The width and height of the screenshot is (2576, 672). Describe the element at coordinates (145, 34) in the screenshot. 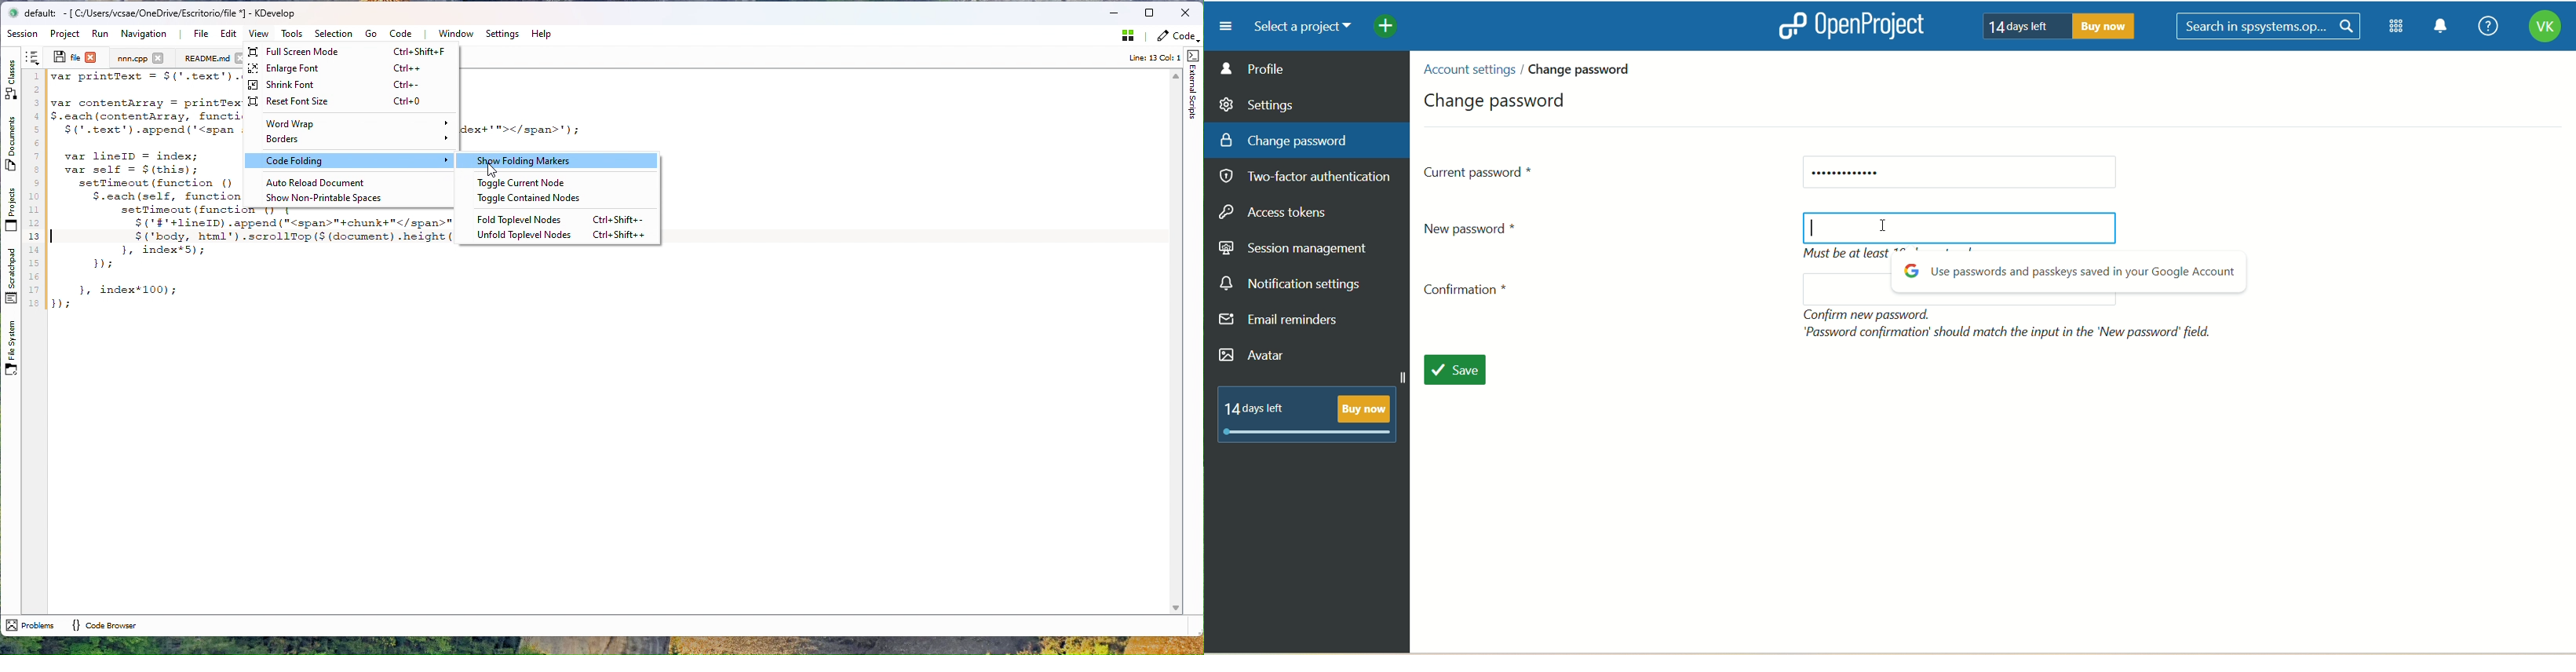

I see `Navigation` at that location.